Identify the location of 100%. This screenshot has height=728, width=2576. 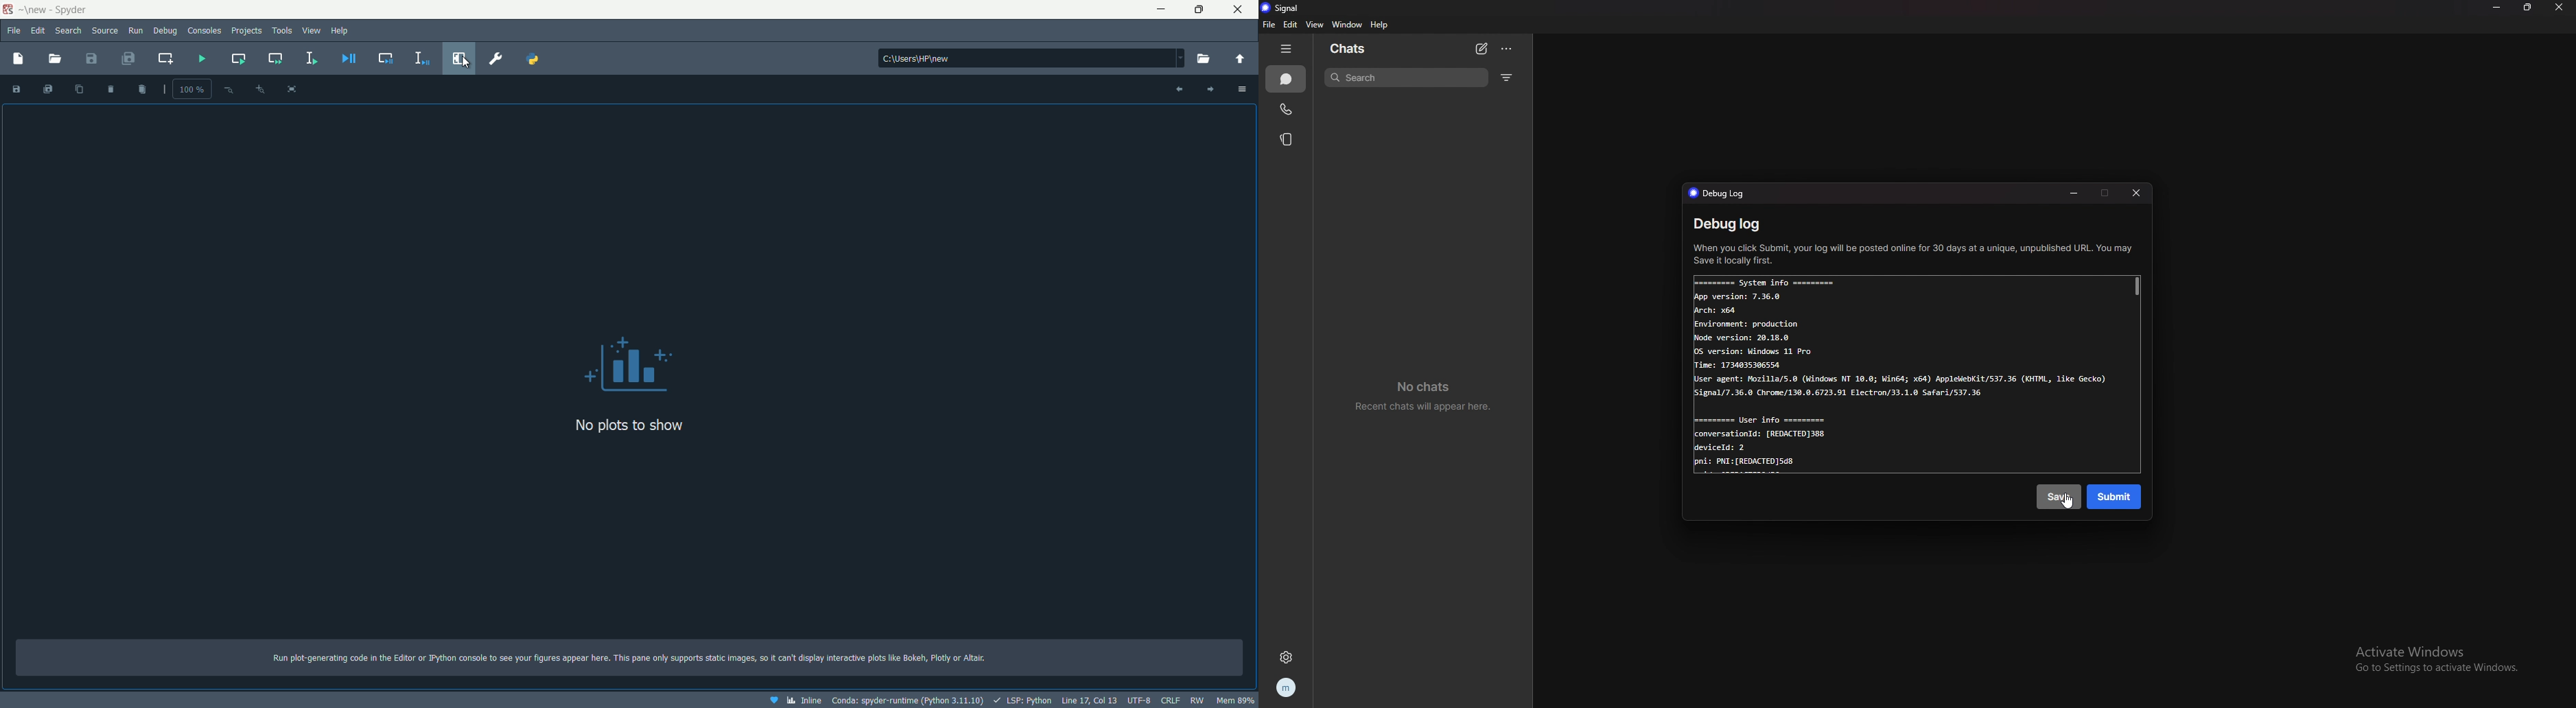
(192, 90).